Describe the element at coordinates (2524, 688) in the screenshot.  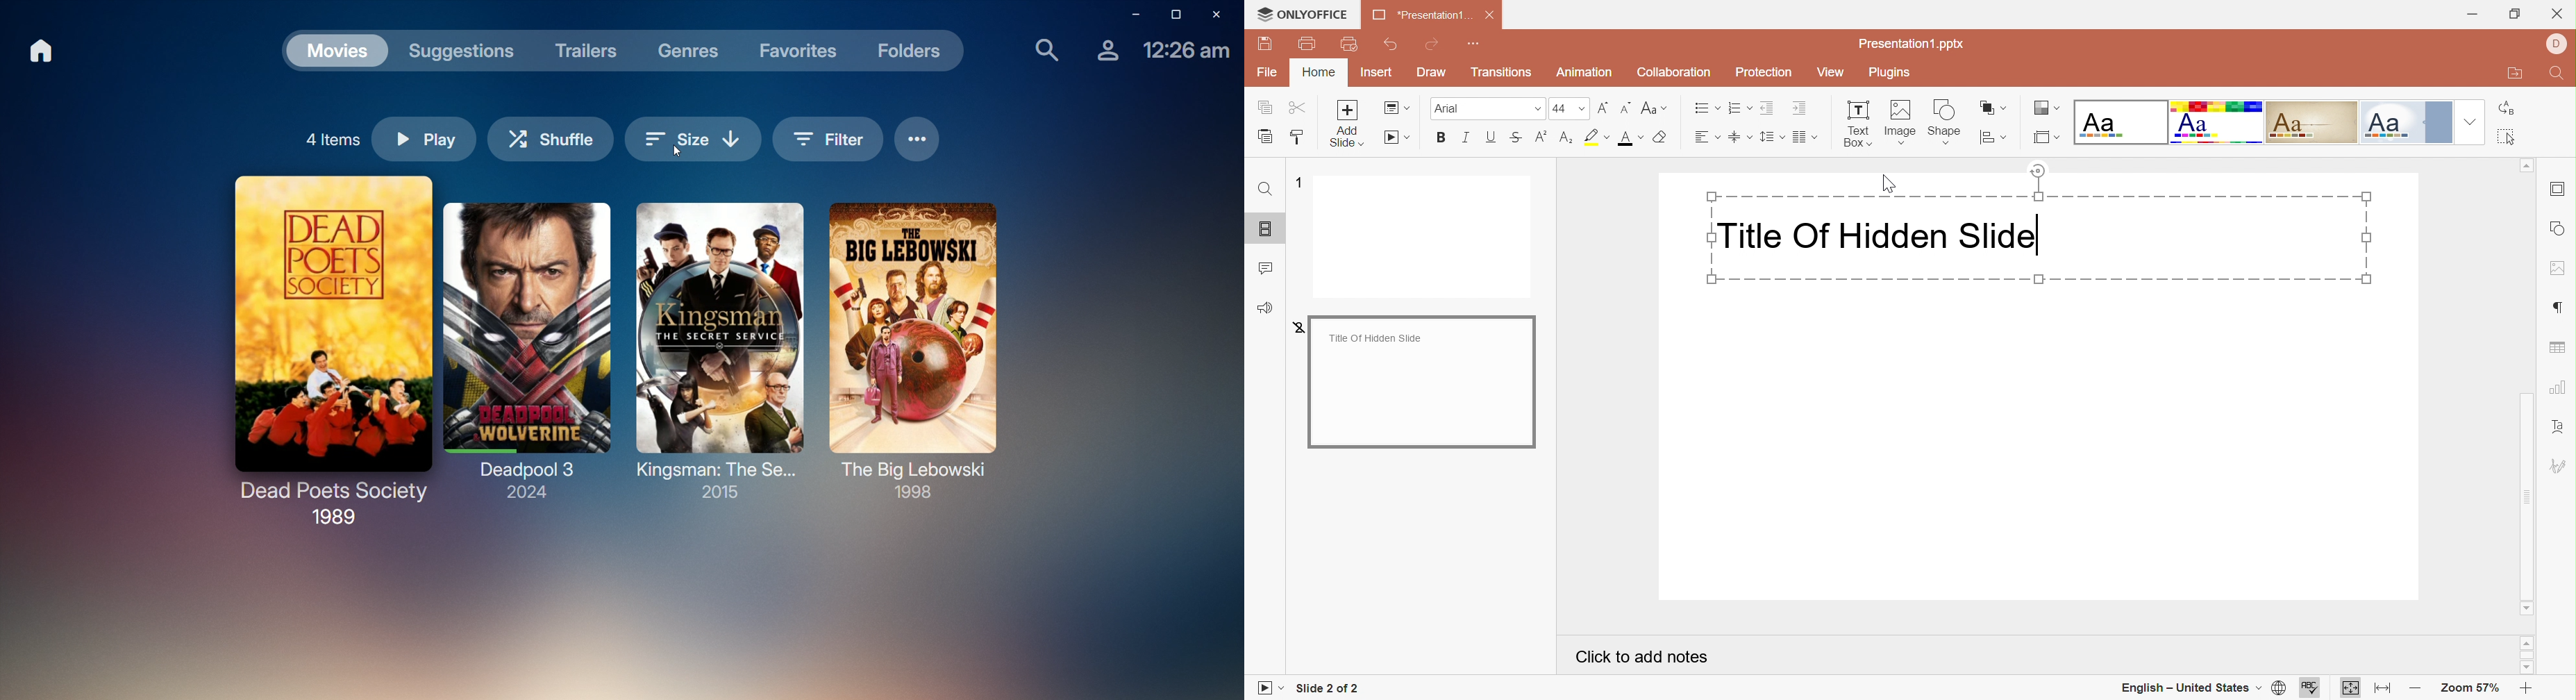
I see `Zoom in` at that location.